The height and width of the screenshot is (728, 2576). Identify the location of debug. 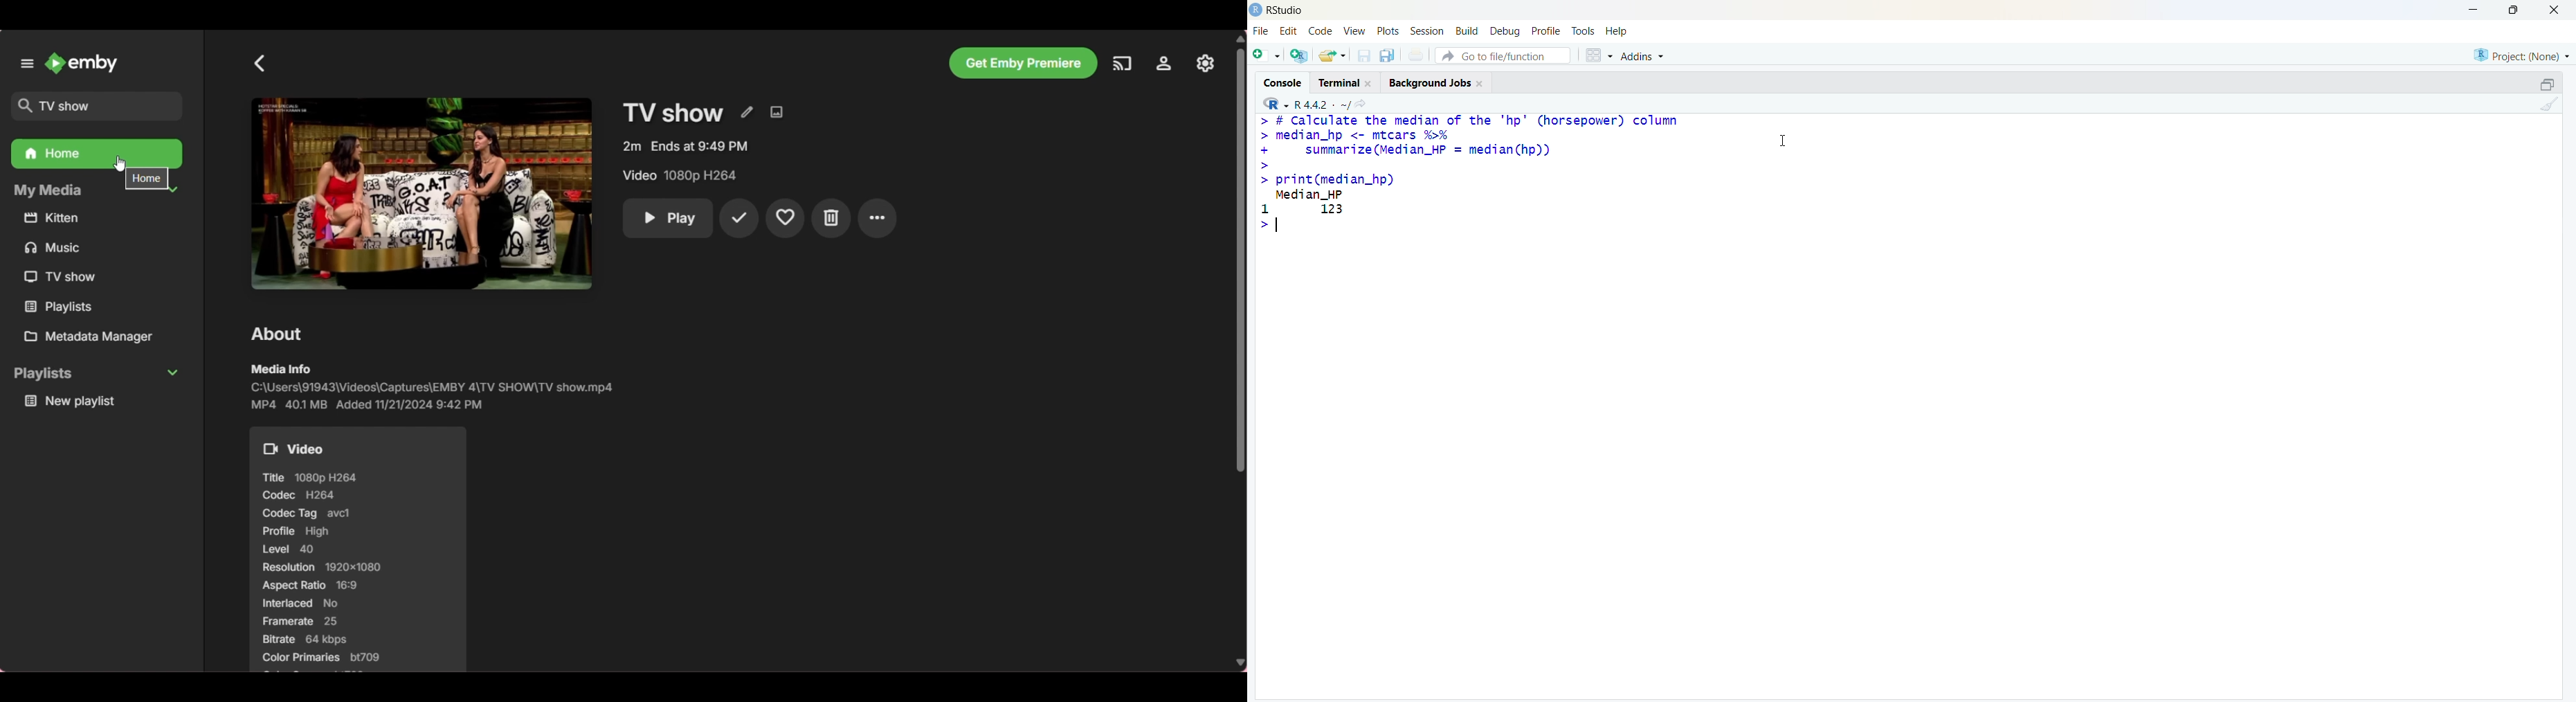
(1505, 33).